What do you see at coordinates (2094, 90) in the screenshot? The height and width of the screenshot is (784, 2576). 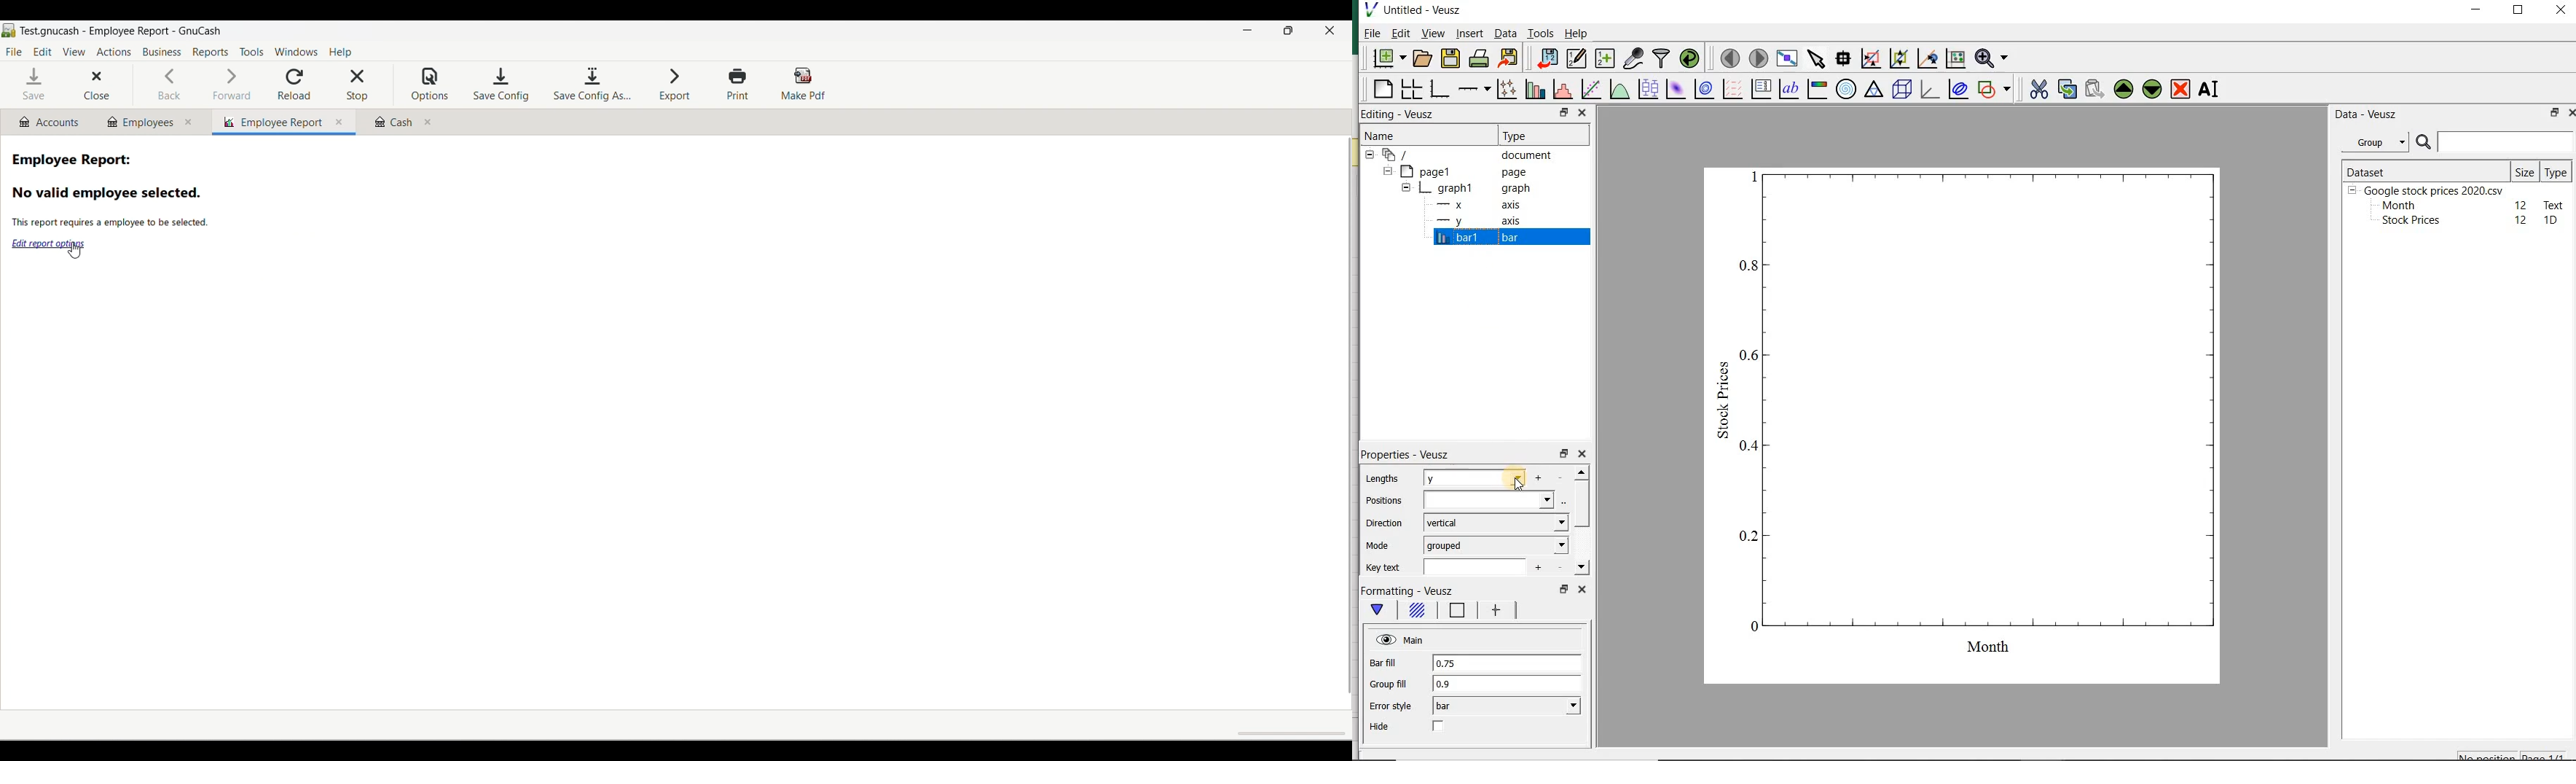 I see `paste widget from the clipboard` at bounding box center [2094, 90].